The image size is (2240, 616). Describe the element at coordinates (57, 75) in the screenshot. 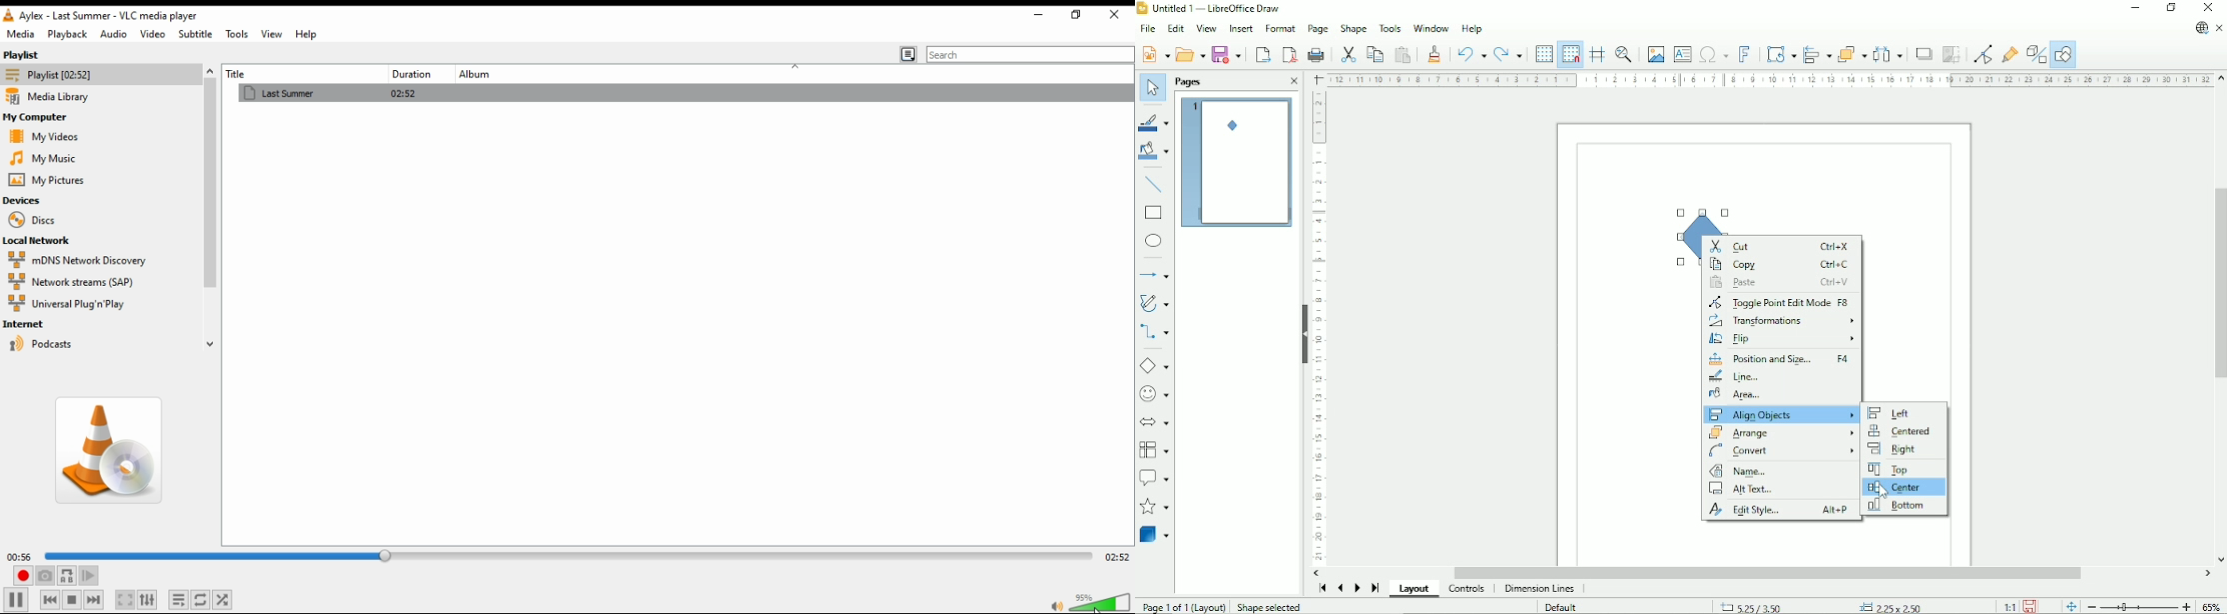

I see `playlist` at that location.